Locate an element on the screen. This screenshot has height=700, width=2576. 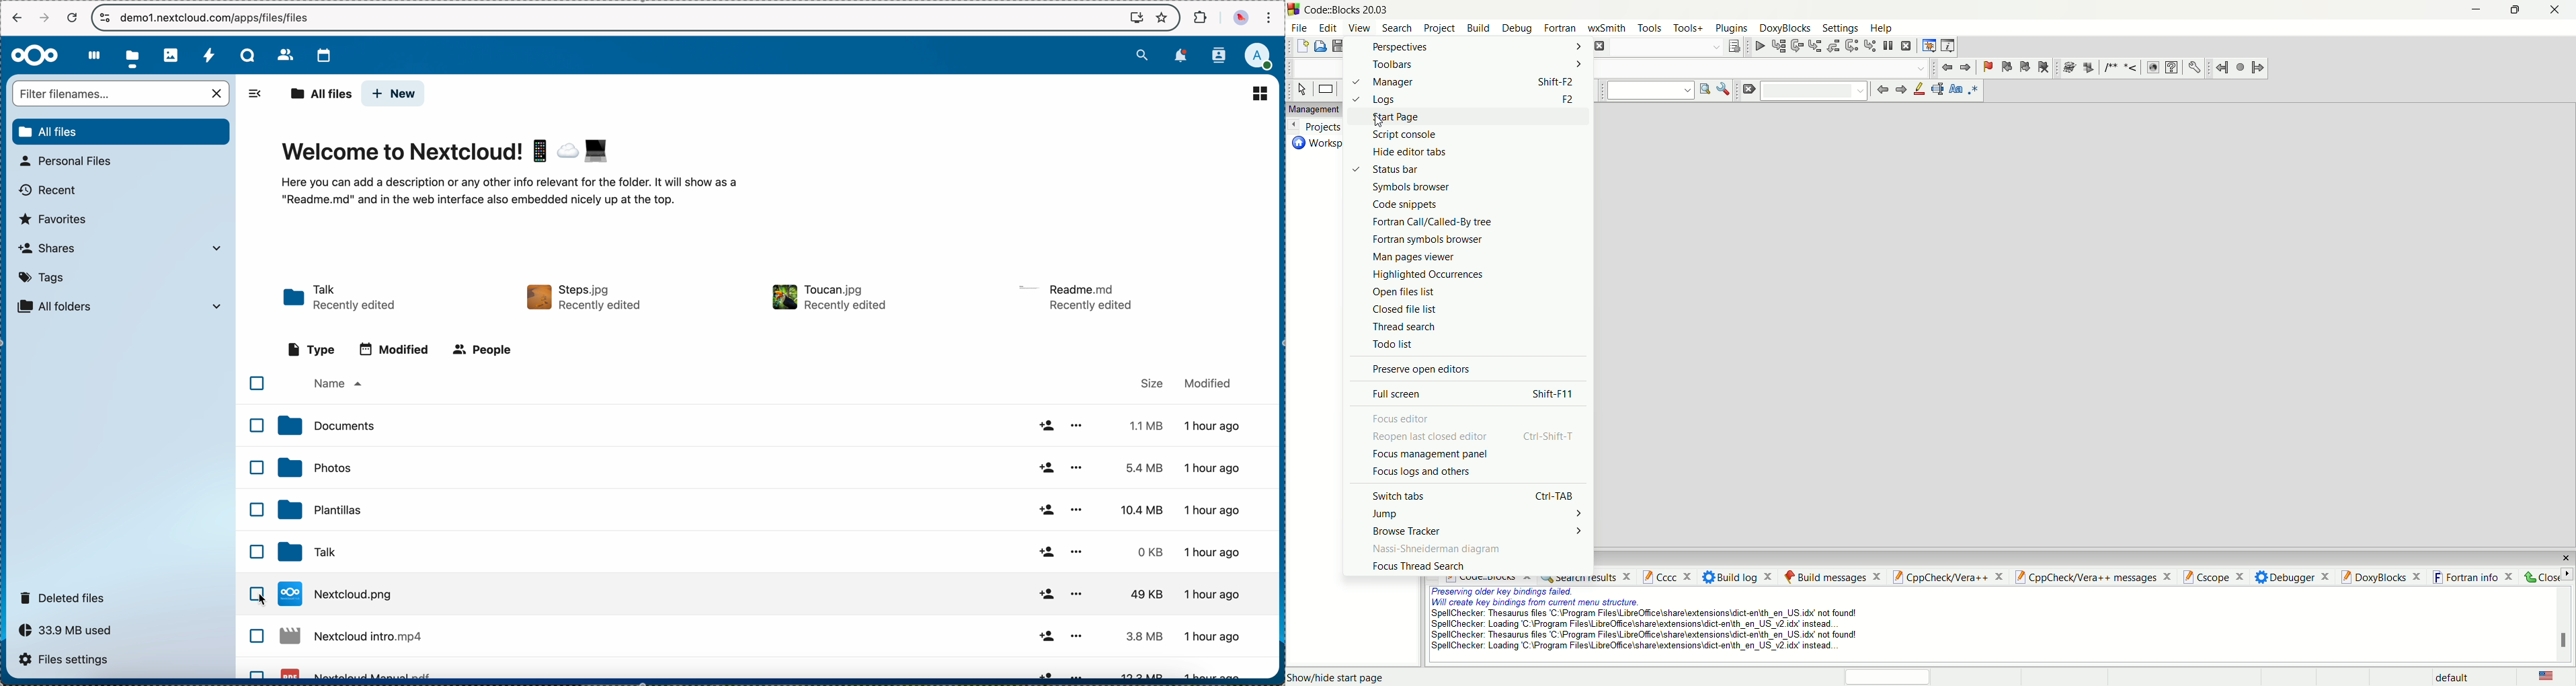
manager is located at coordinates (1461, 82).